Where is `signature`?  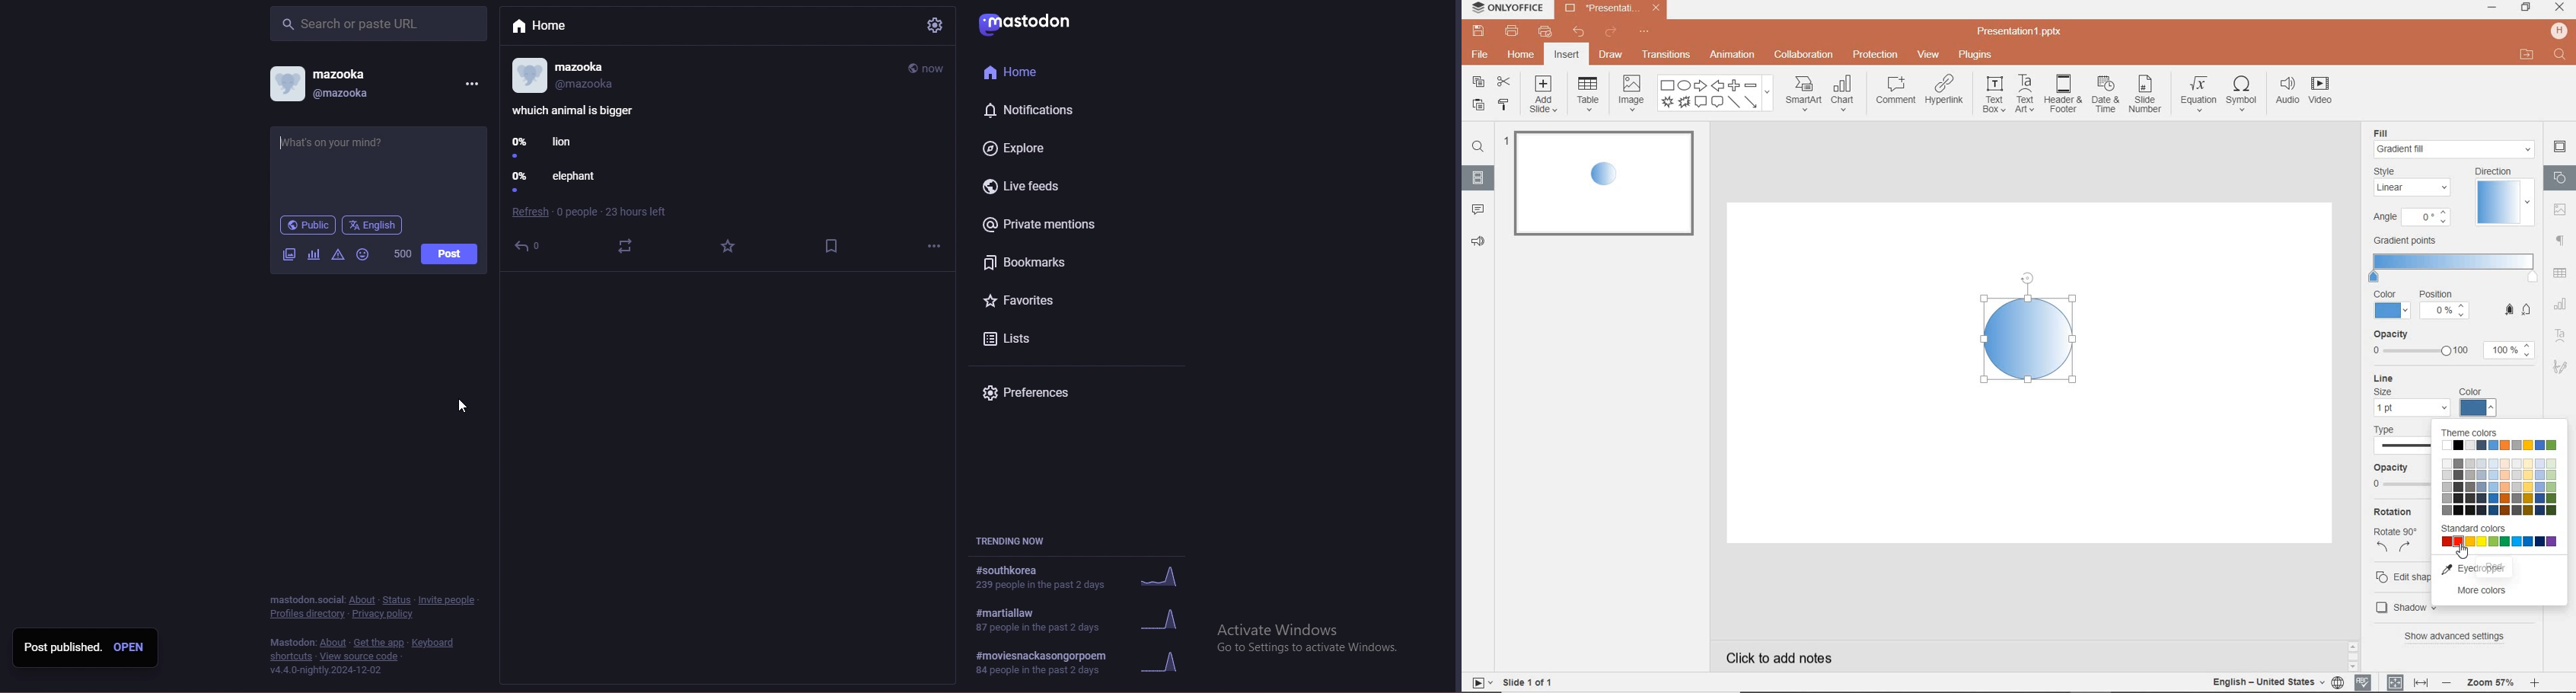
signature is located at coordinates (2560, 366).